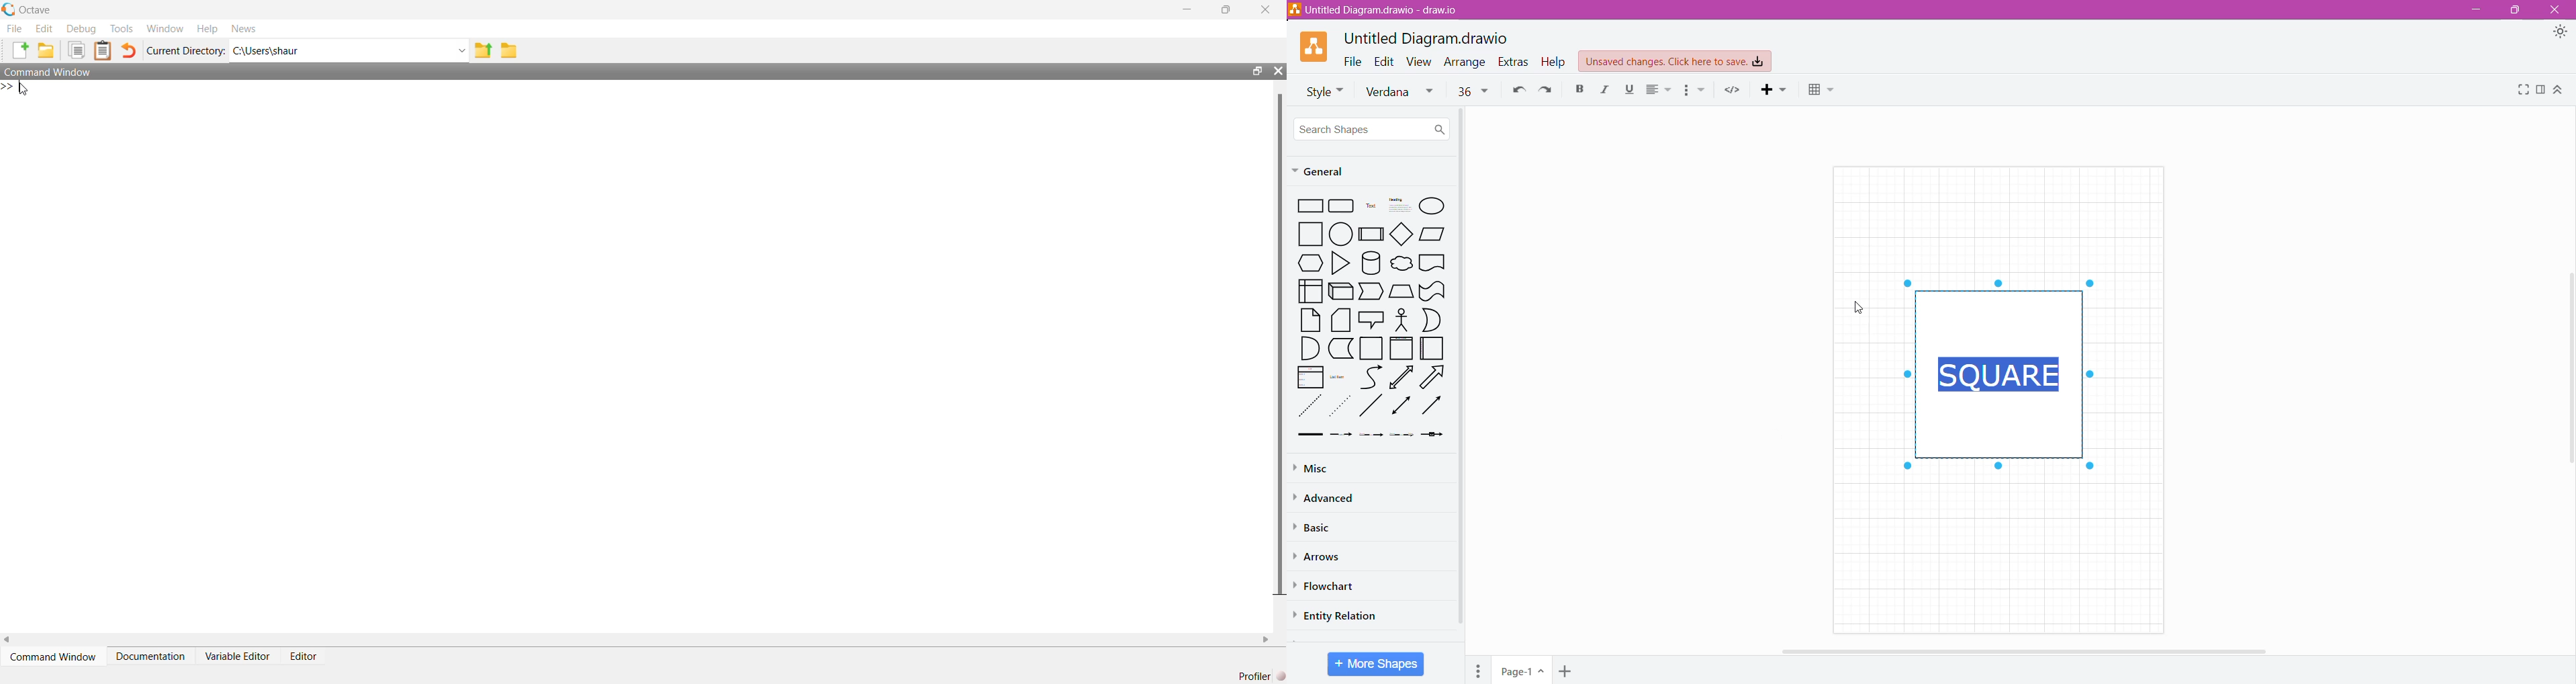 The width and height of the screenshot is (2576, 700). What do you see at coordinates (1769, 92) in the screenshot?
I see `Insert` at bounding box center [1769, 92].